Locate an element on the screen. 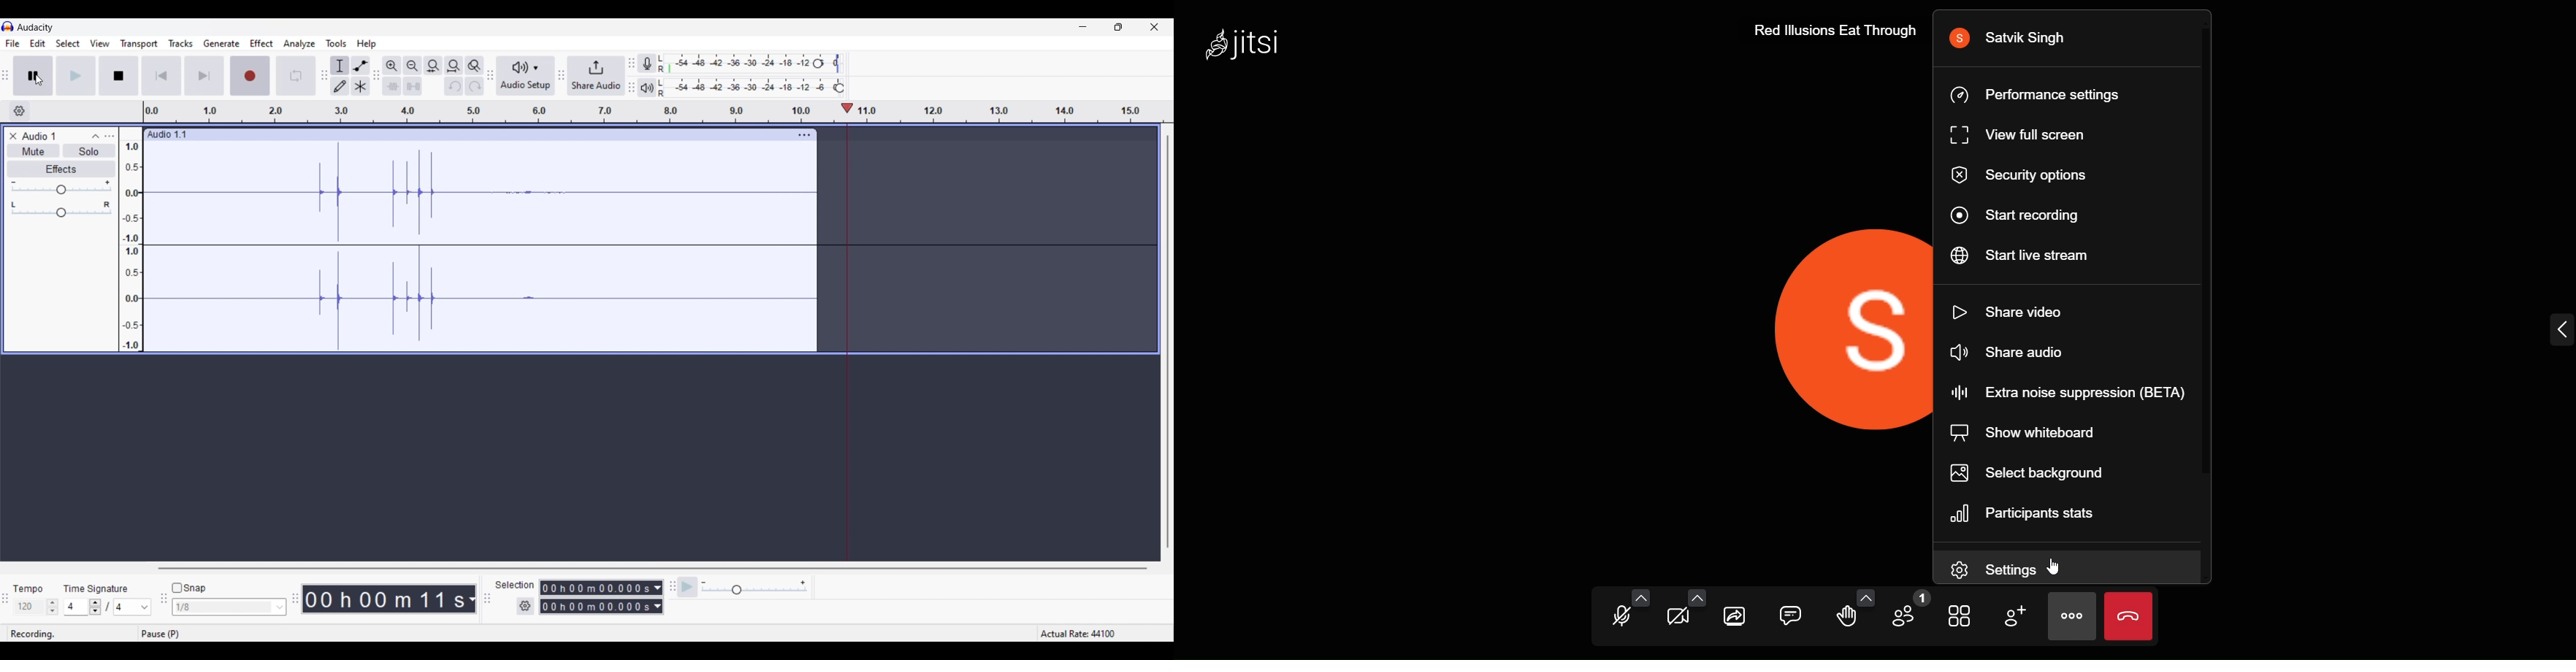  Maximum gain is located at coordinates (108, 183).